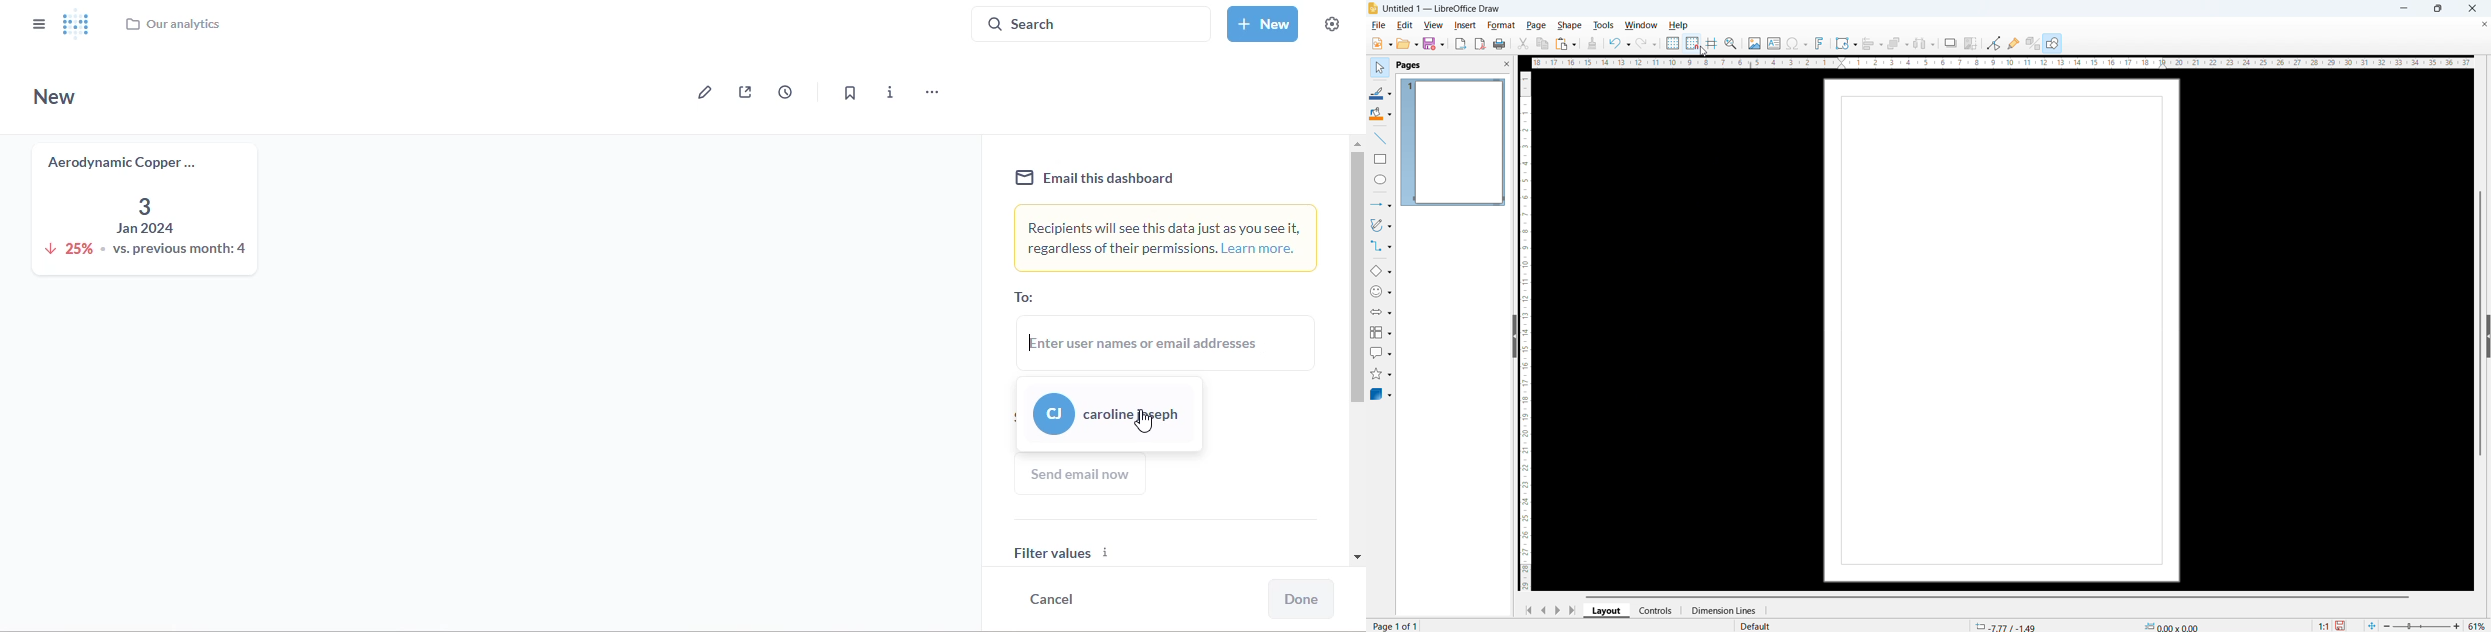  Describe the element at coordinates (1558, 610) in the screenshot. I see `Next page` at that location.